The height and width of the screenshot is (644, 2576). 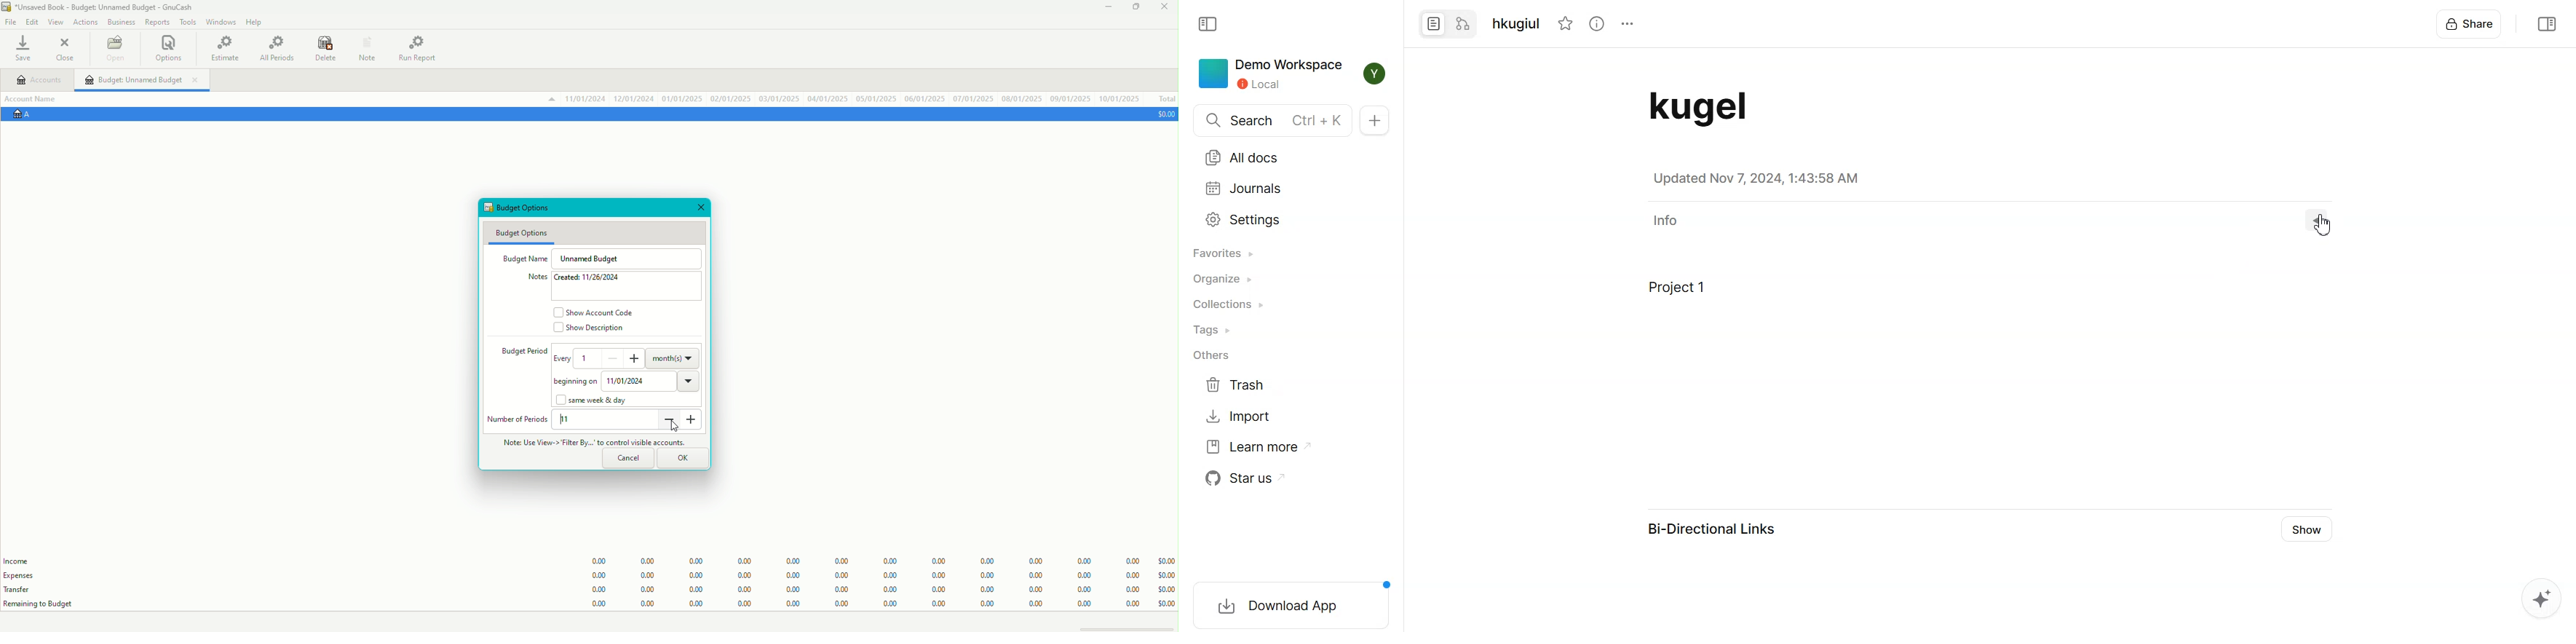 I want to click on same week & day, so click(x=596, y=401).